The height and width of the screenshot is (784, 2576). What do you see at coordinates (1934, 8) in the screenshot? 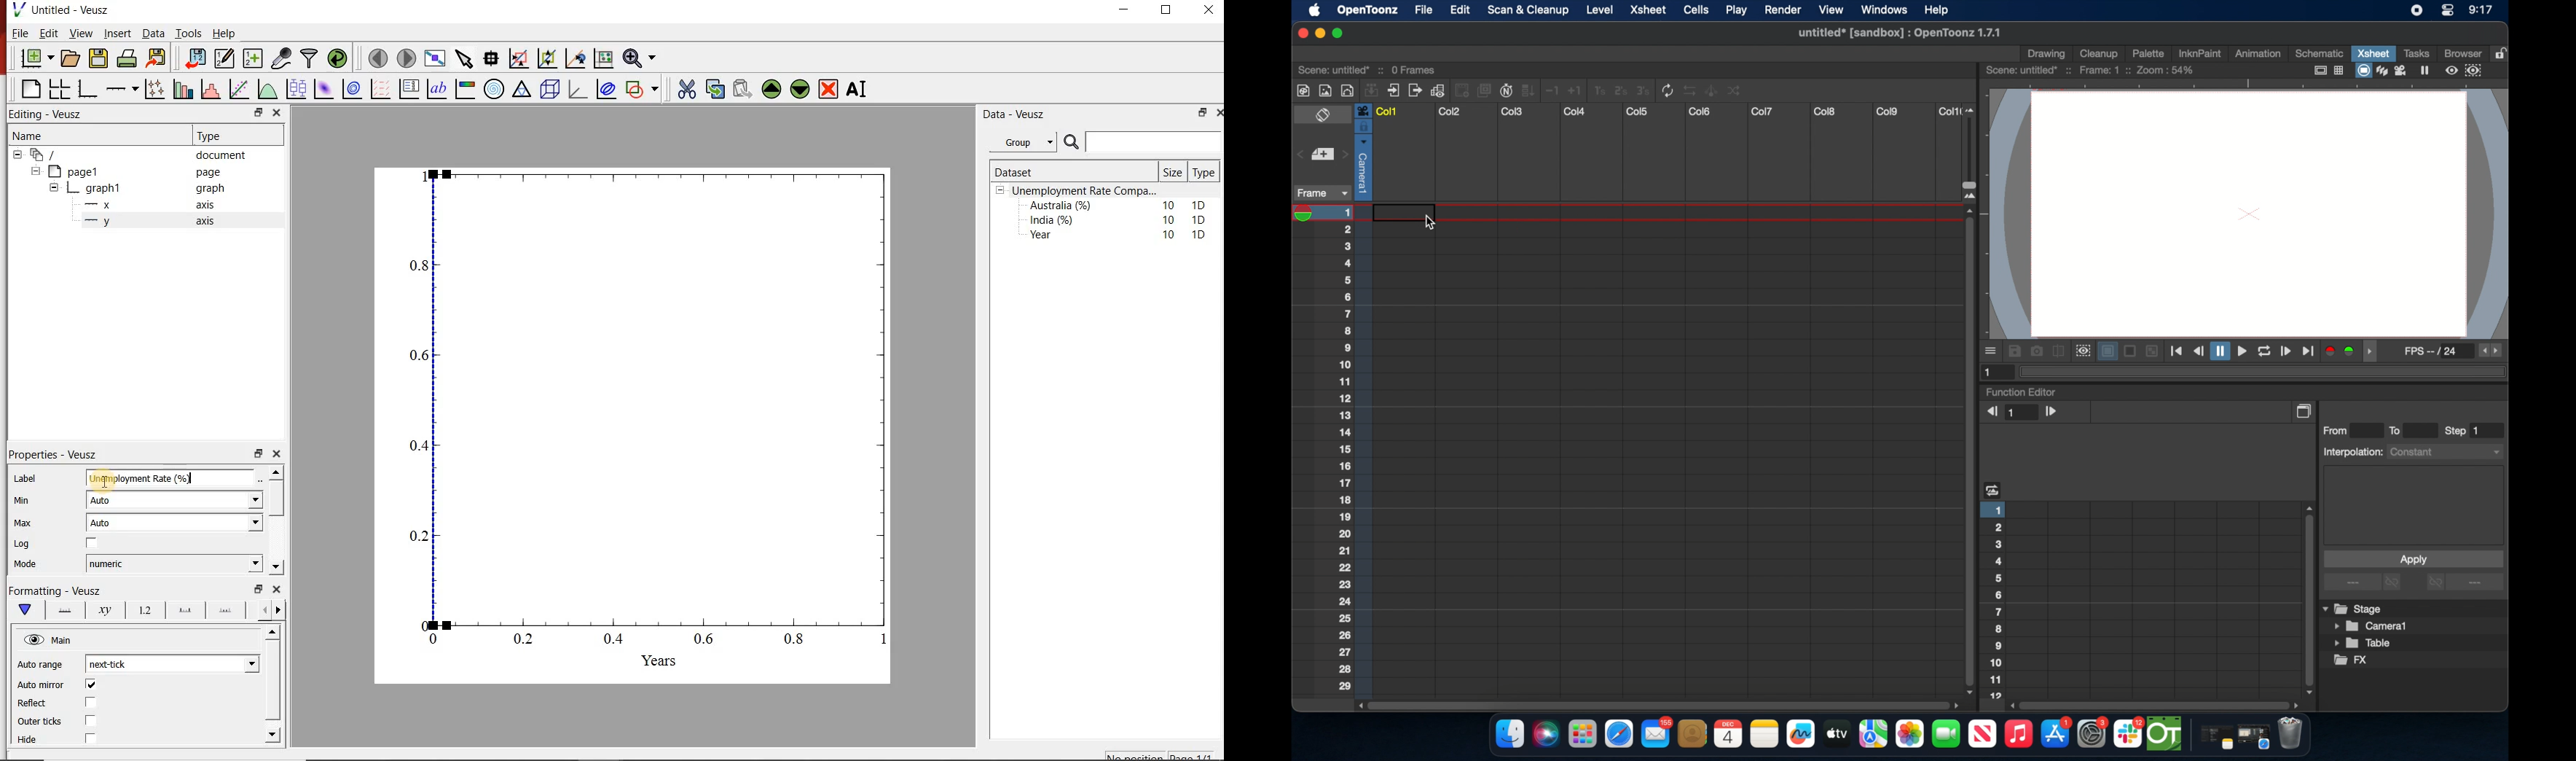
I see `help` at bounding box center [1934, 8].